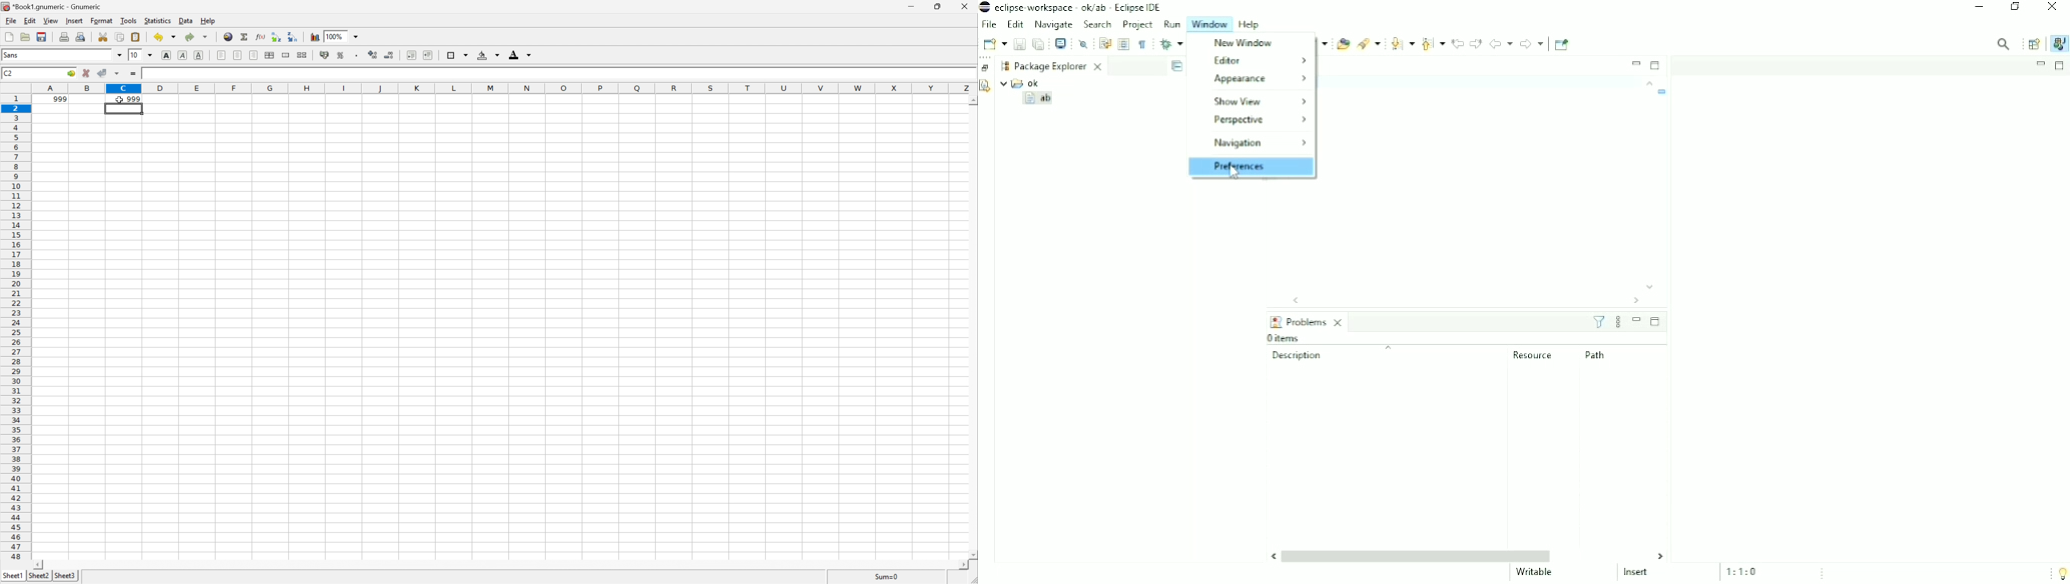 The width and height of the screenshot is (2072, 588). I want to click on font name Sans, so click(64, 55).